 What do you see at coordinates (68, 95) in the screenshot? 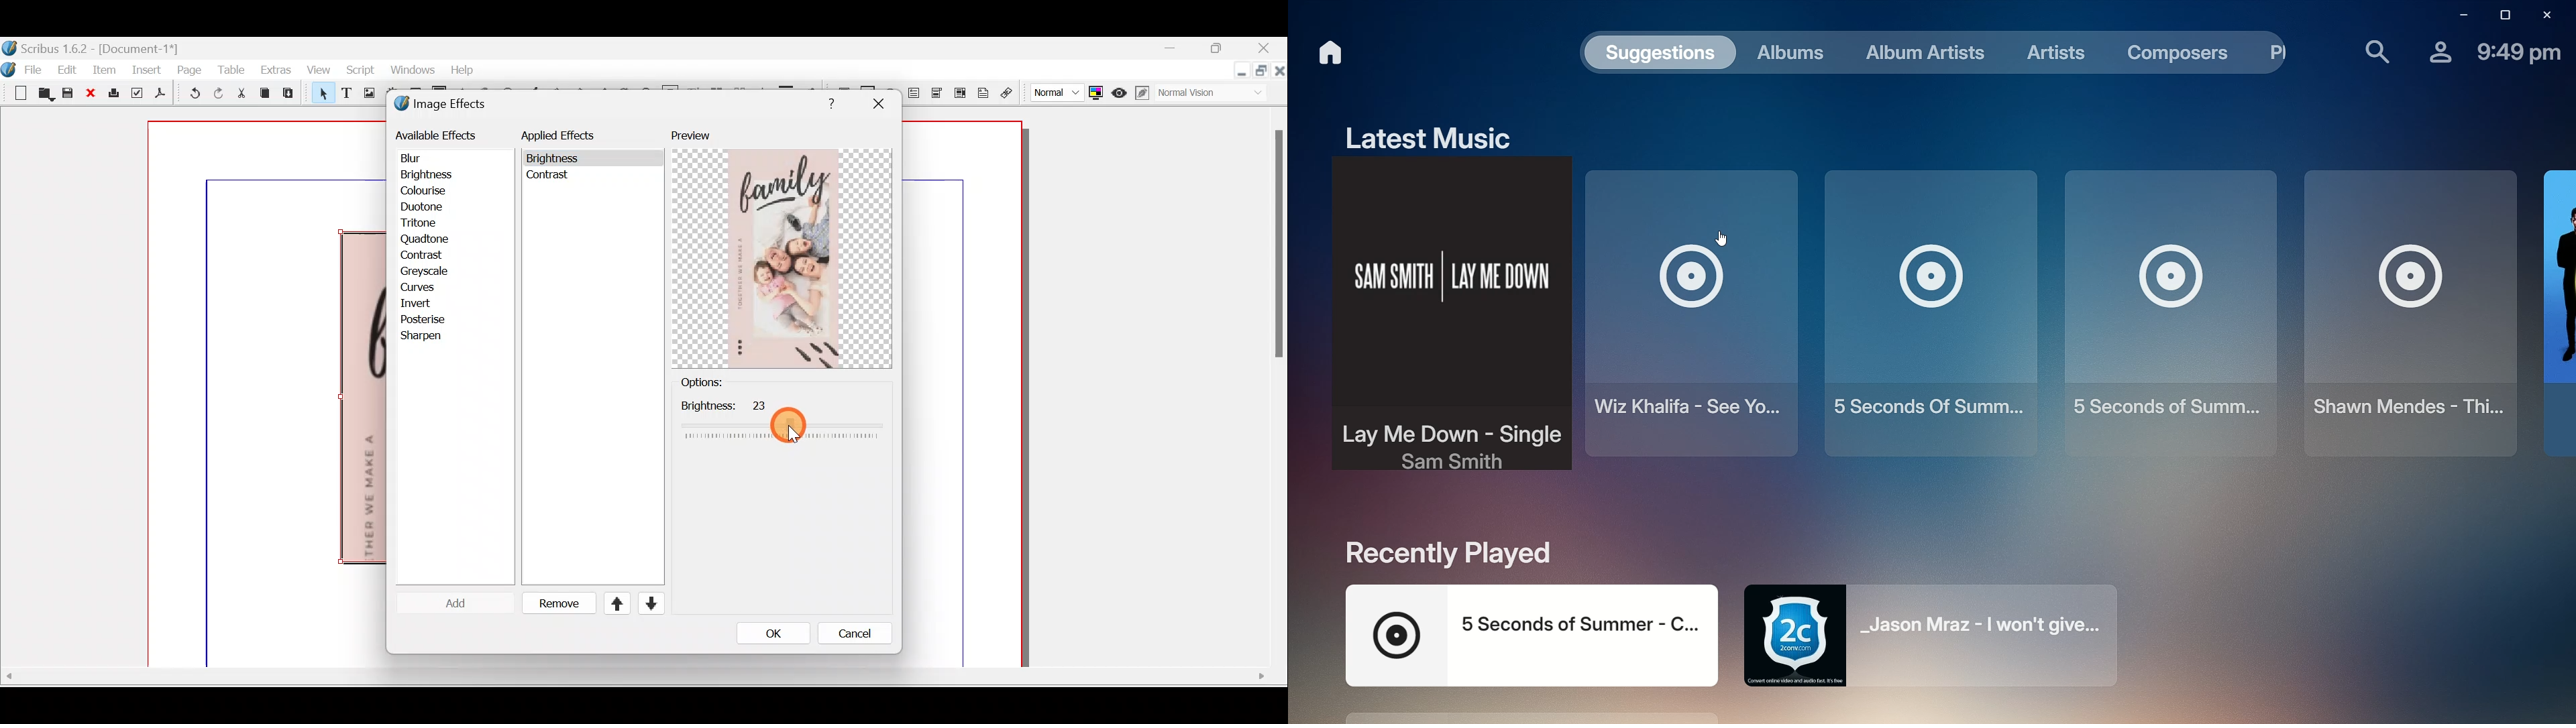
I see `Save` at bounding box center [68, 95].